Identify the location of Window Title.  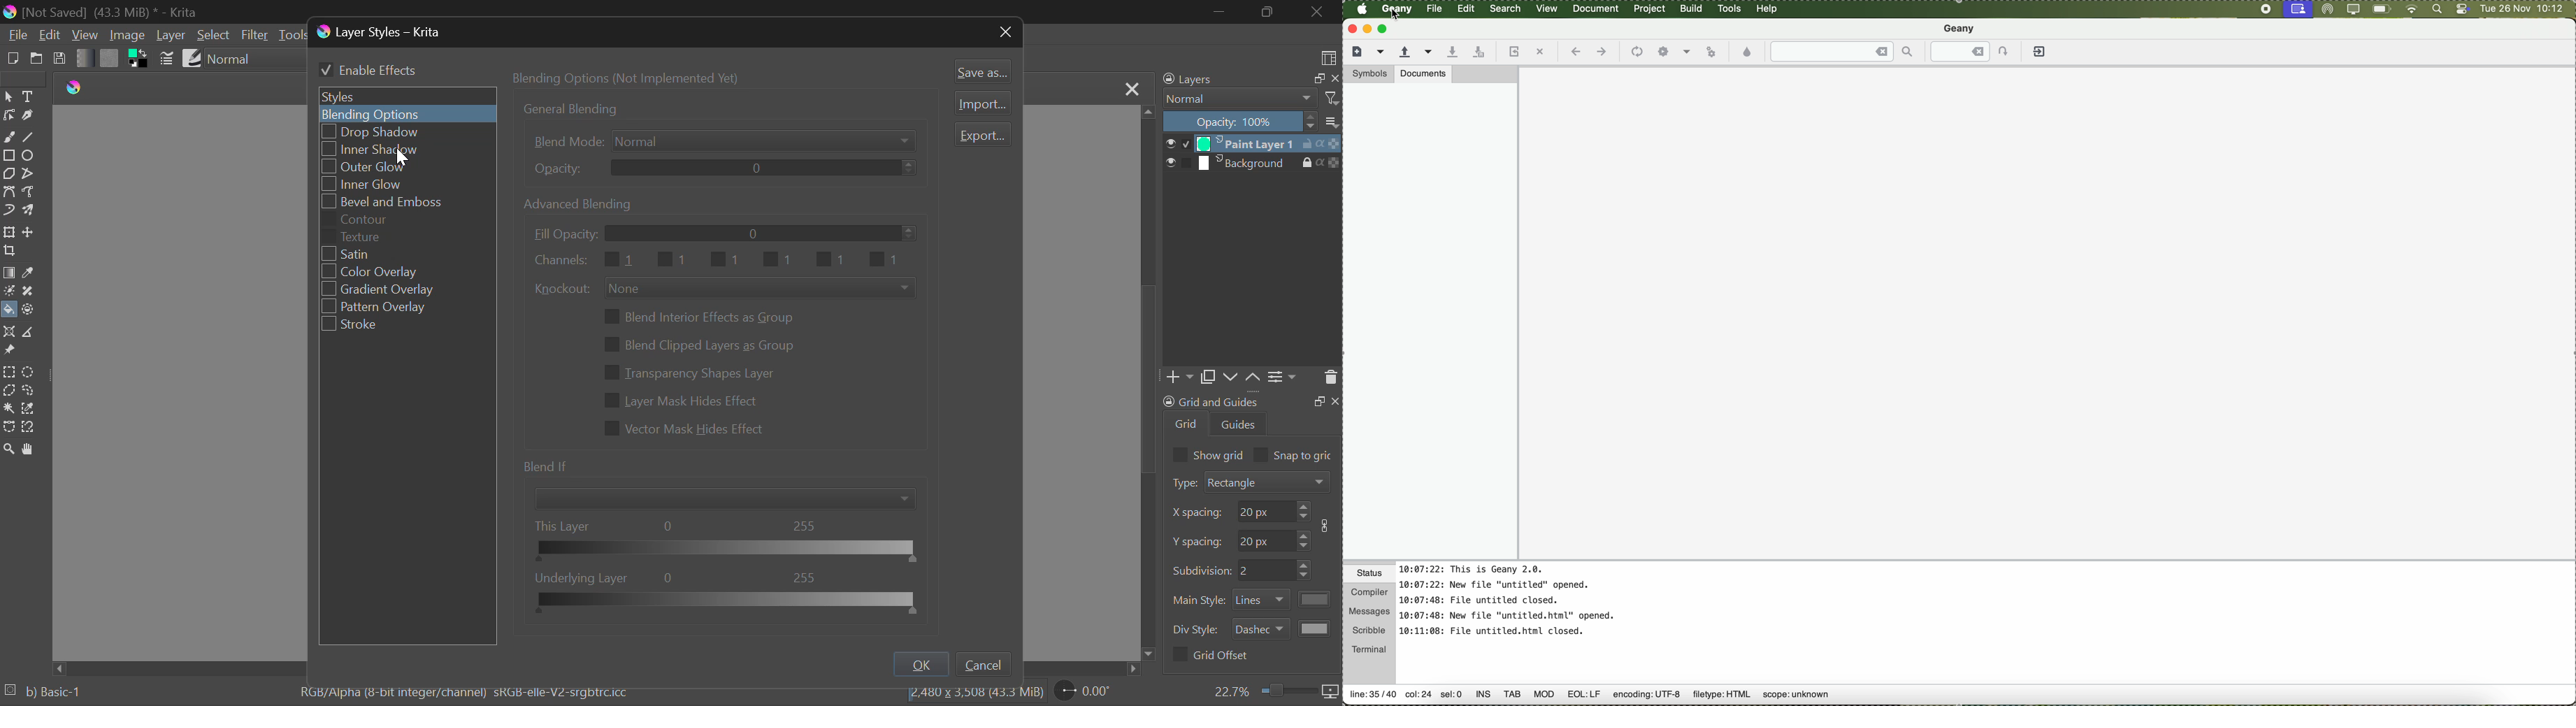
(102, 12).